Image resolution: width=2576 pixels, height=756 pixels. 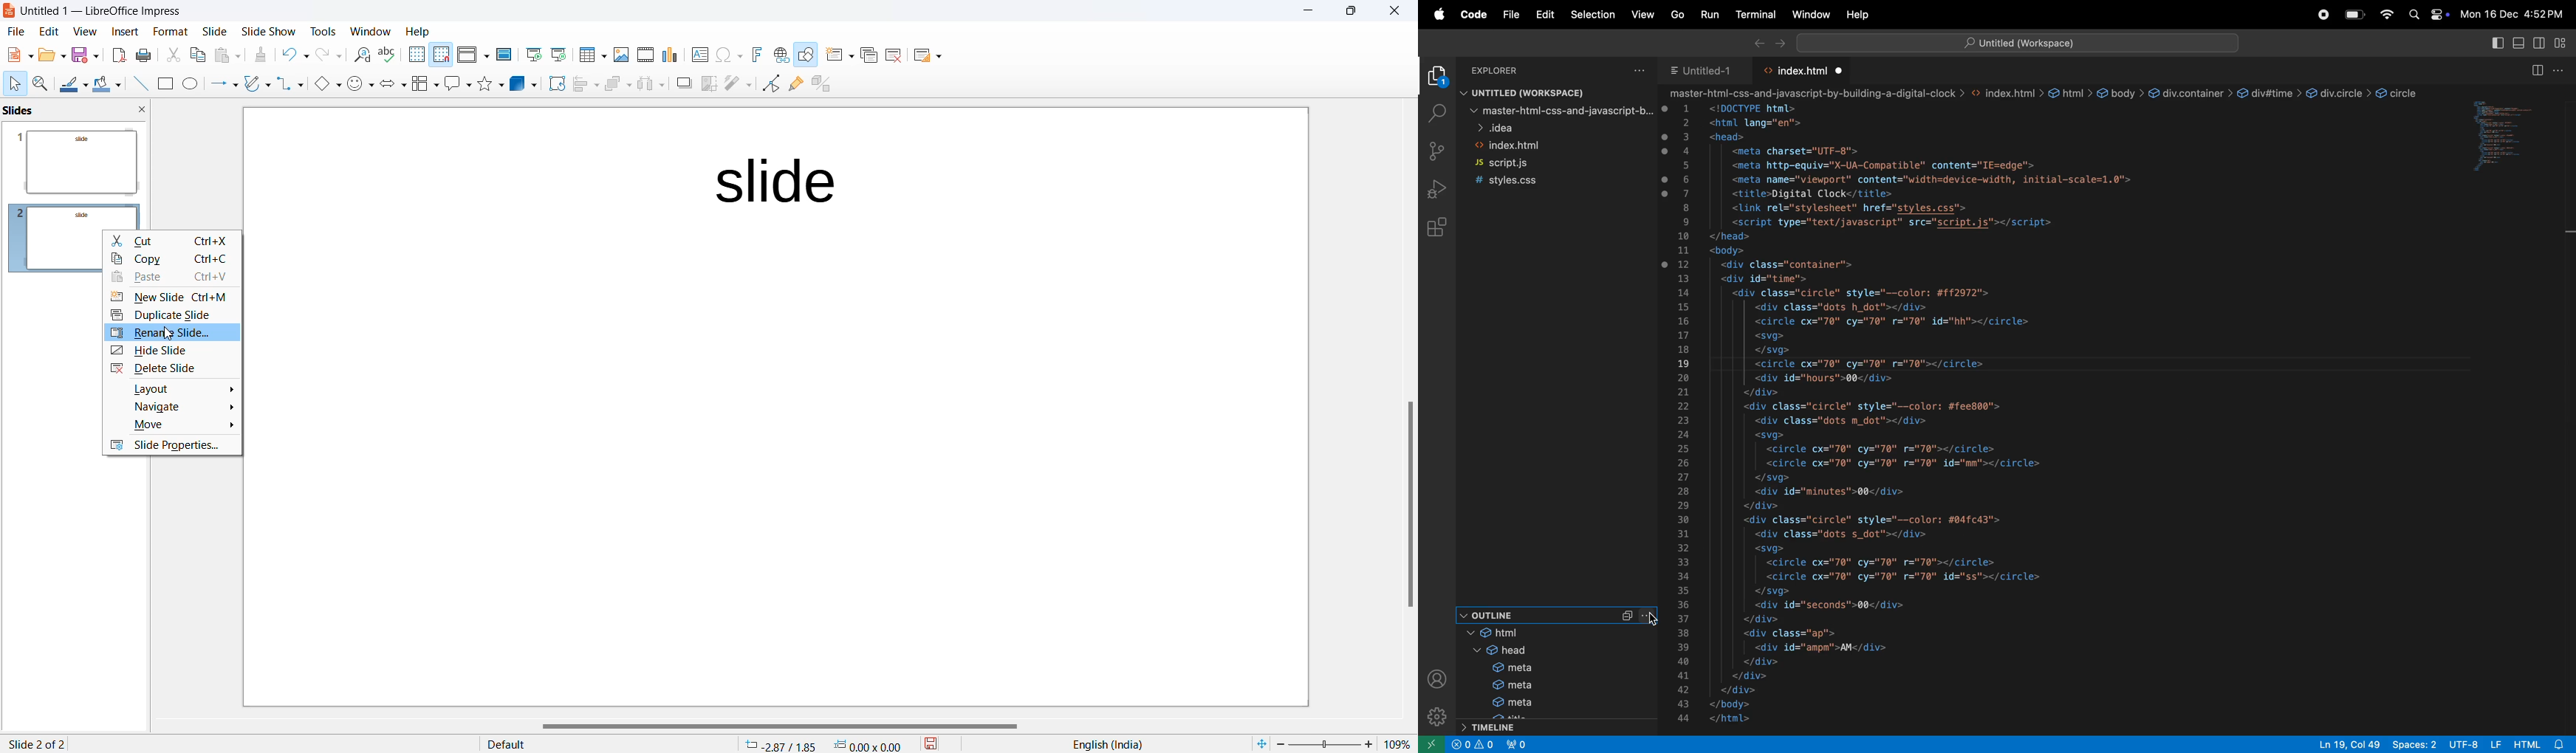 What do you see at coordinates (694, 54) in the screenshot?
I see `Insert text` at bounding box center [694, 54].